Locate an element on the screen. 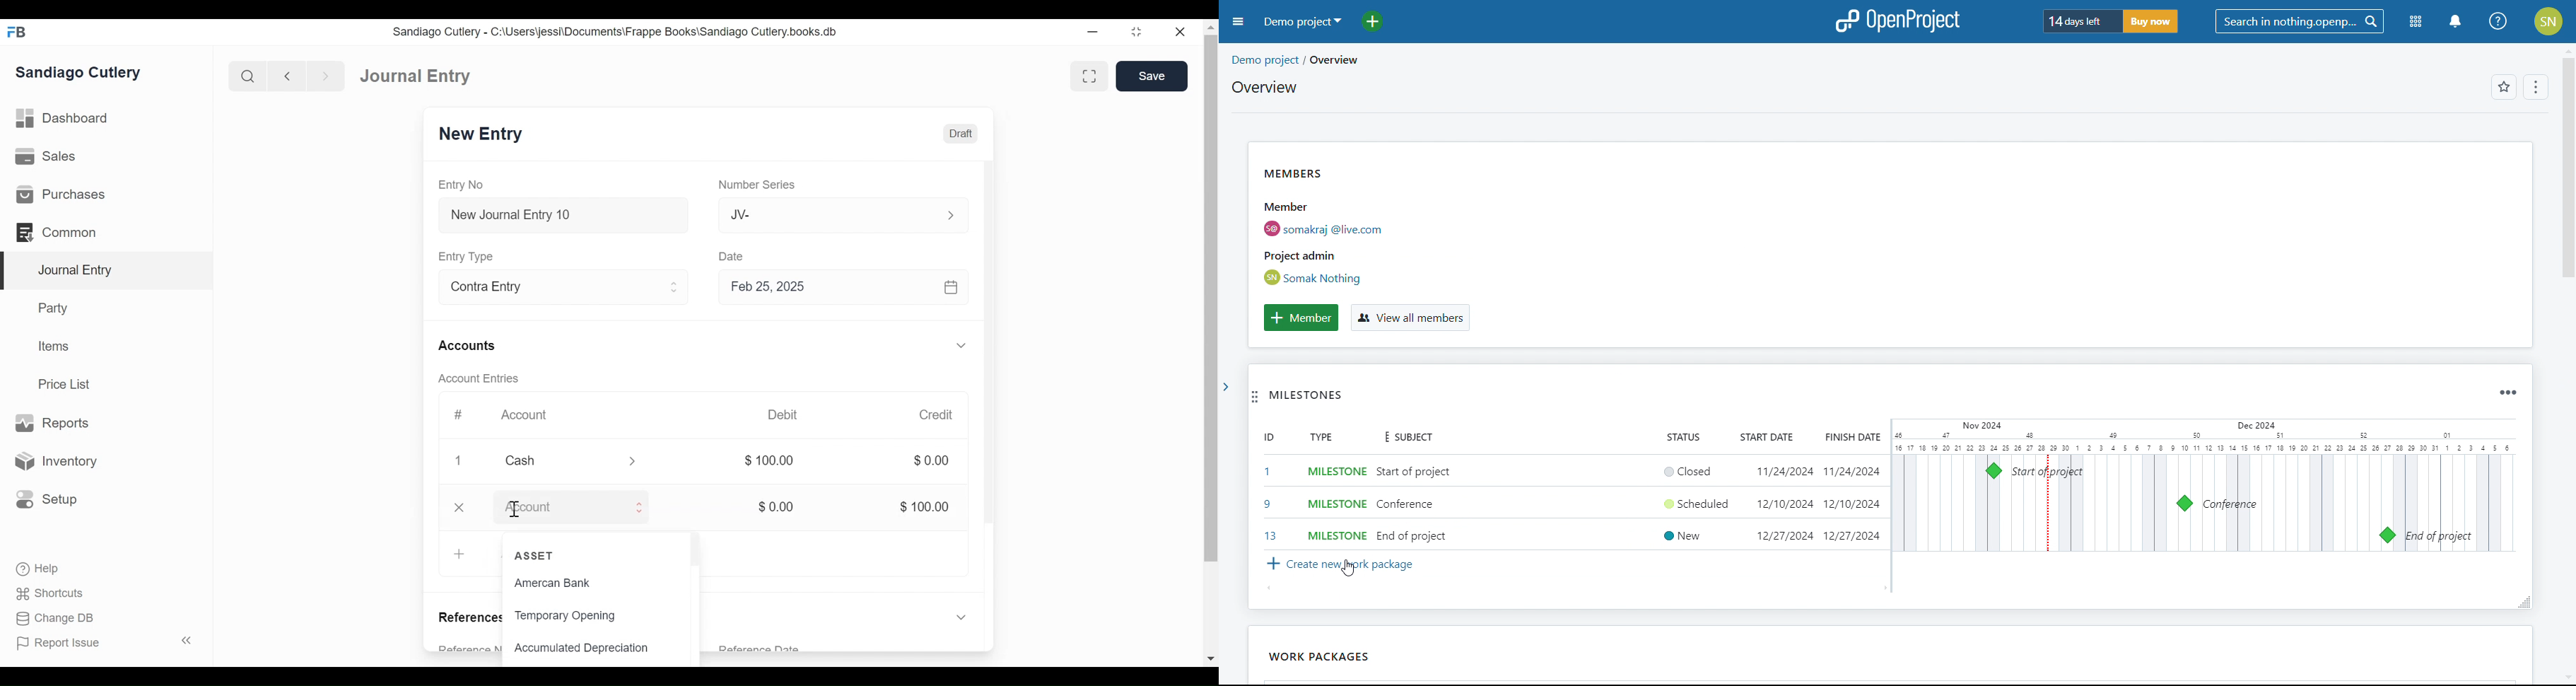 This screenshot has height=700, width=2576. Save is located at coordinates (1153, 76).